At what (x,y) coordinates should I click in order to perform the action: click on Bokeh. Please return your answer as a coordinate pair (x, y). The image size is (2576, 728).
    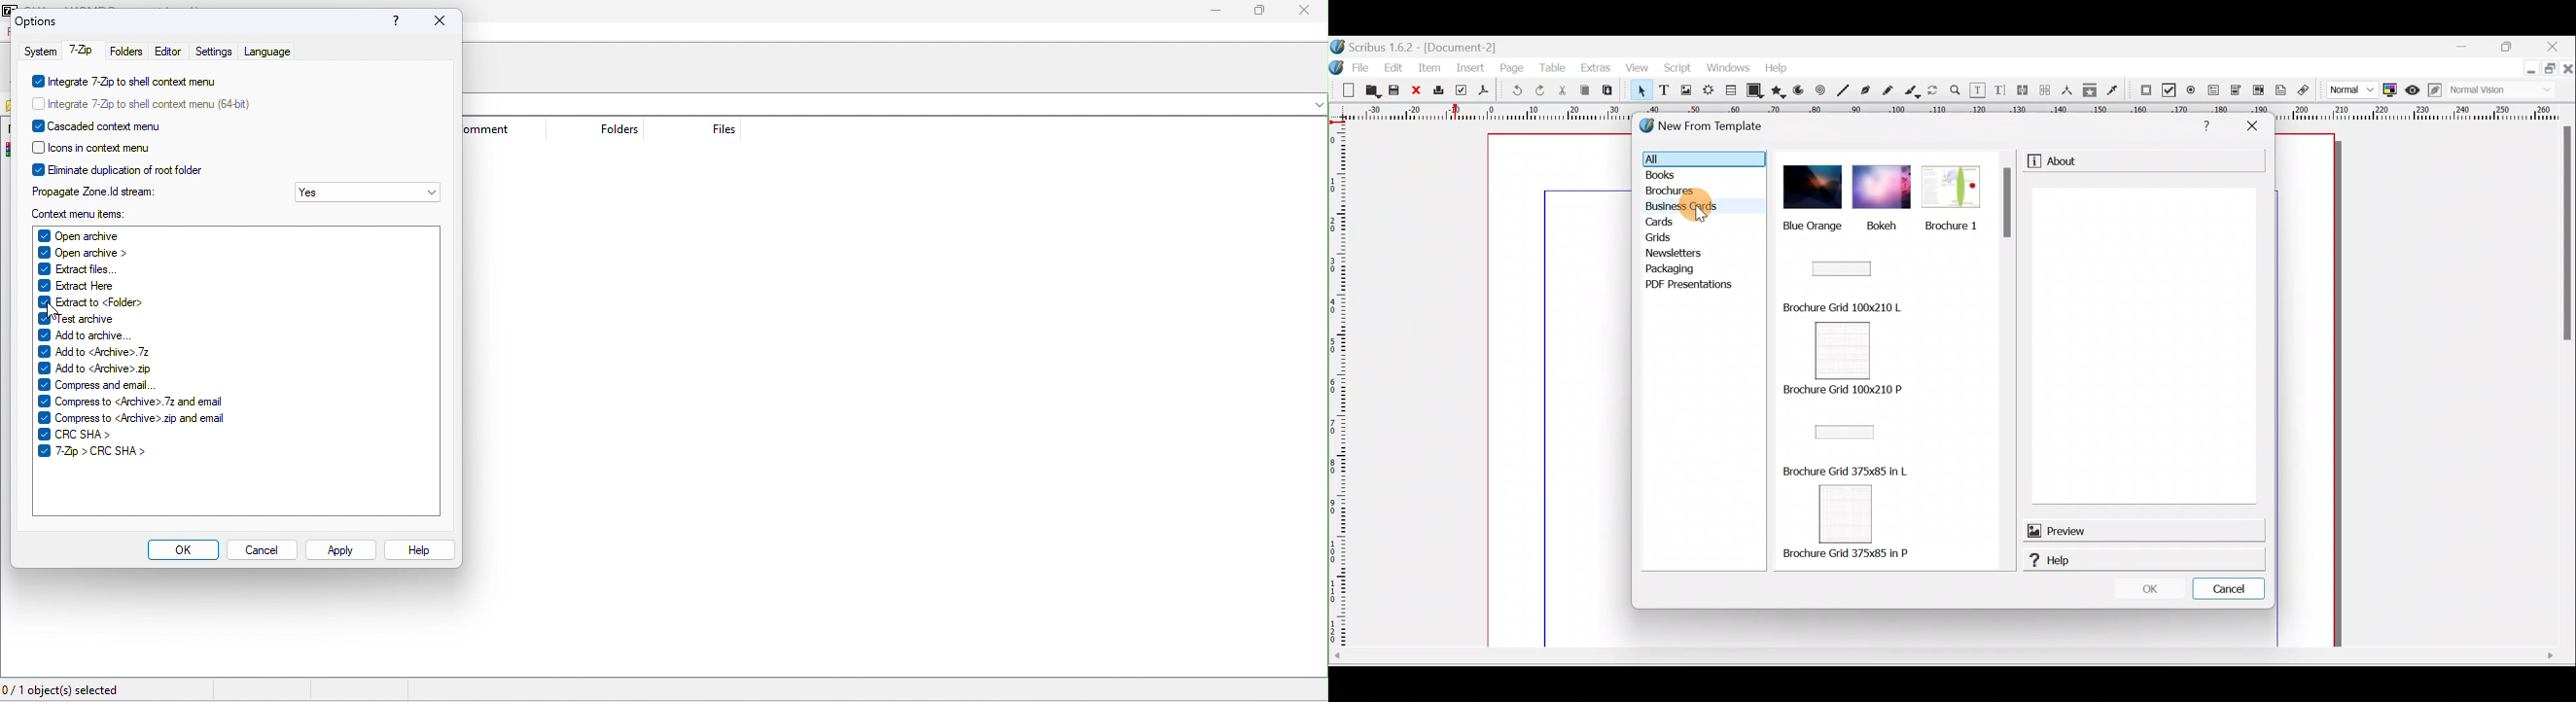
    Looking at the image, I should click on (1882, 228).